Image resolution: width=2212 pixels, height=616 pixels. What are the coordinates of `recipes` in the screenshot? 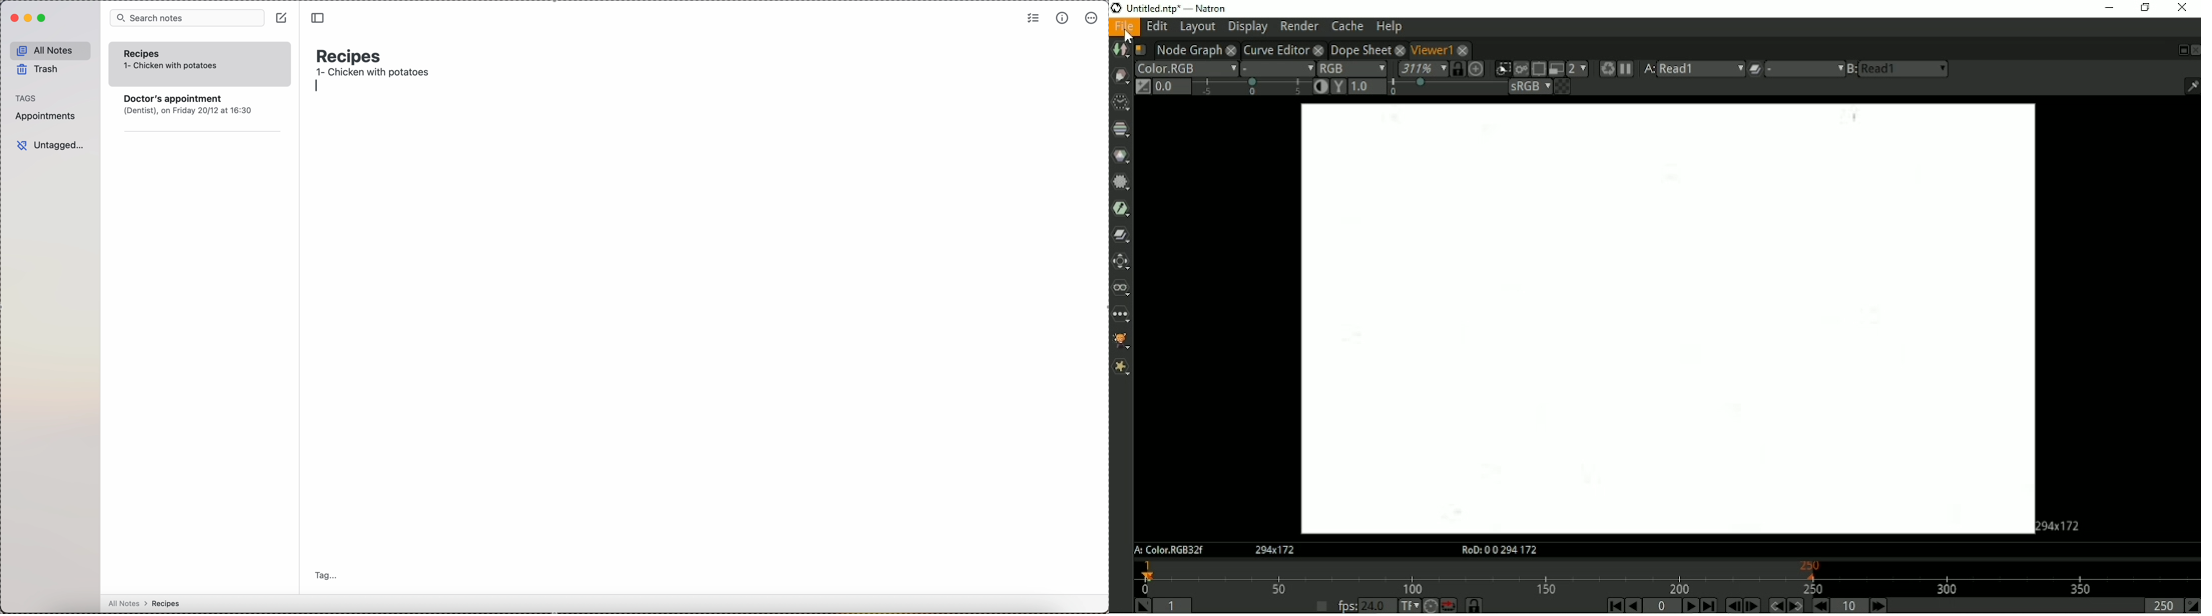 It's located at (352, 55).